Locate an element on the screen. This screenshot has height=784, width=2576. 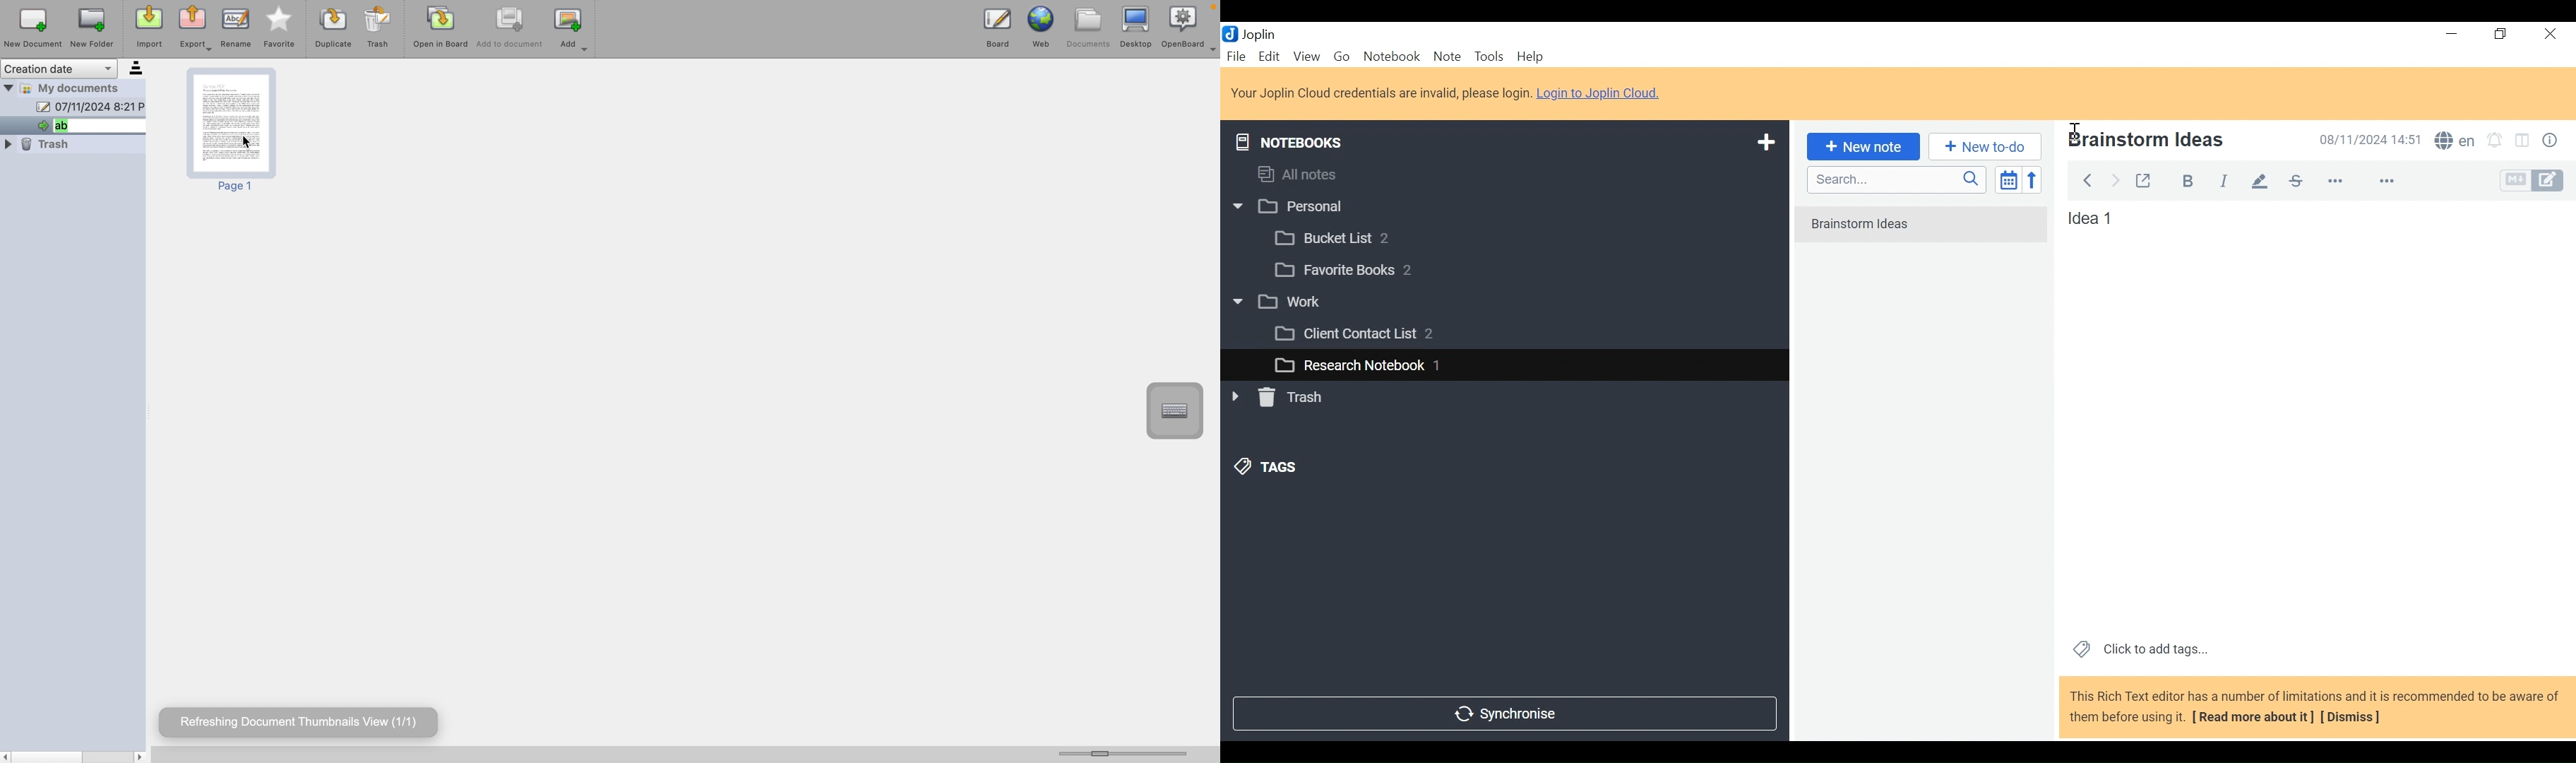
Notebooks is located at coordinates (1299, 139).